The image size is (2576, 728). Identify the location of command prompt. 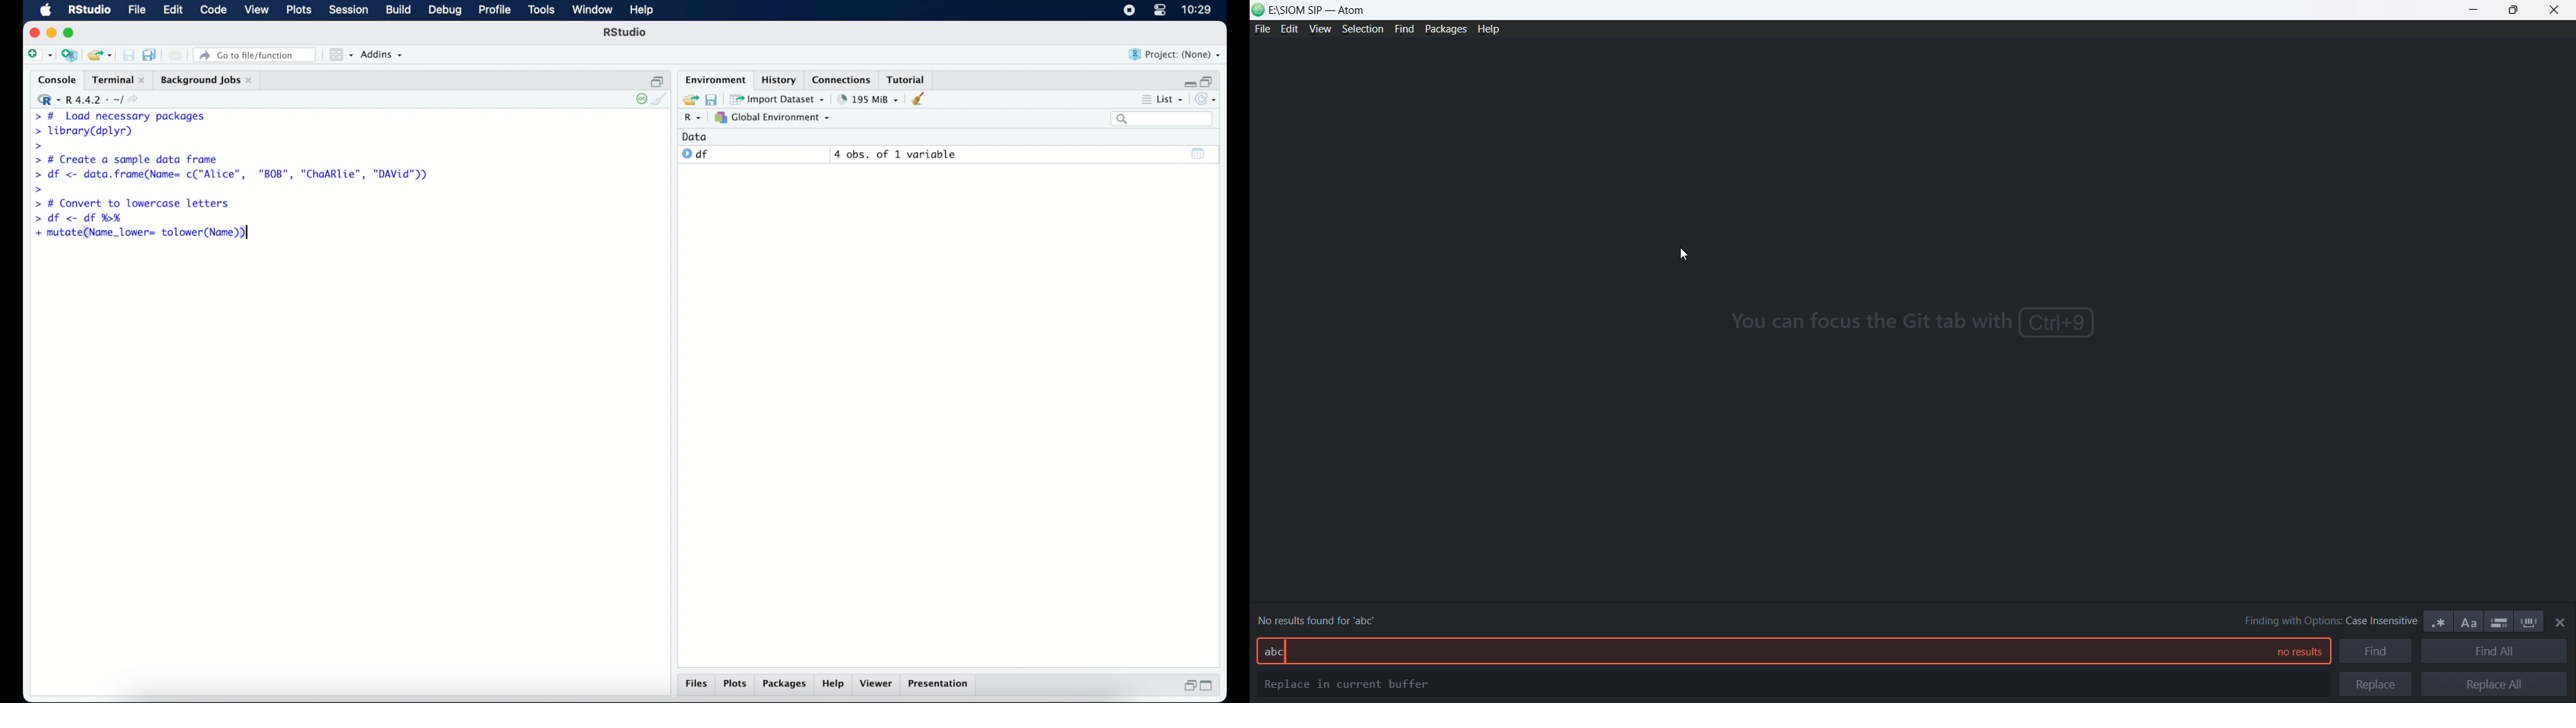
(39, 189).